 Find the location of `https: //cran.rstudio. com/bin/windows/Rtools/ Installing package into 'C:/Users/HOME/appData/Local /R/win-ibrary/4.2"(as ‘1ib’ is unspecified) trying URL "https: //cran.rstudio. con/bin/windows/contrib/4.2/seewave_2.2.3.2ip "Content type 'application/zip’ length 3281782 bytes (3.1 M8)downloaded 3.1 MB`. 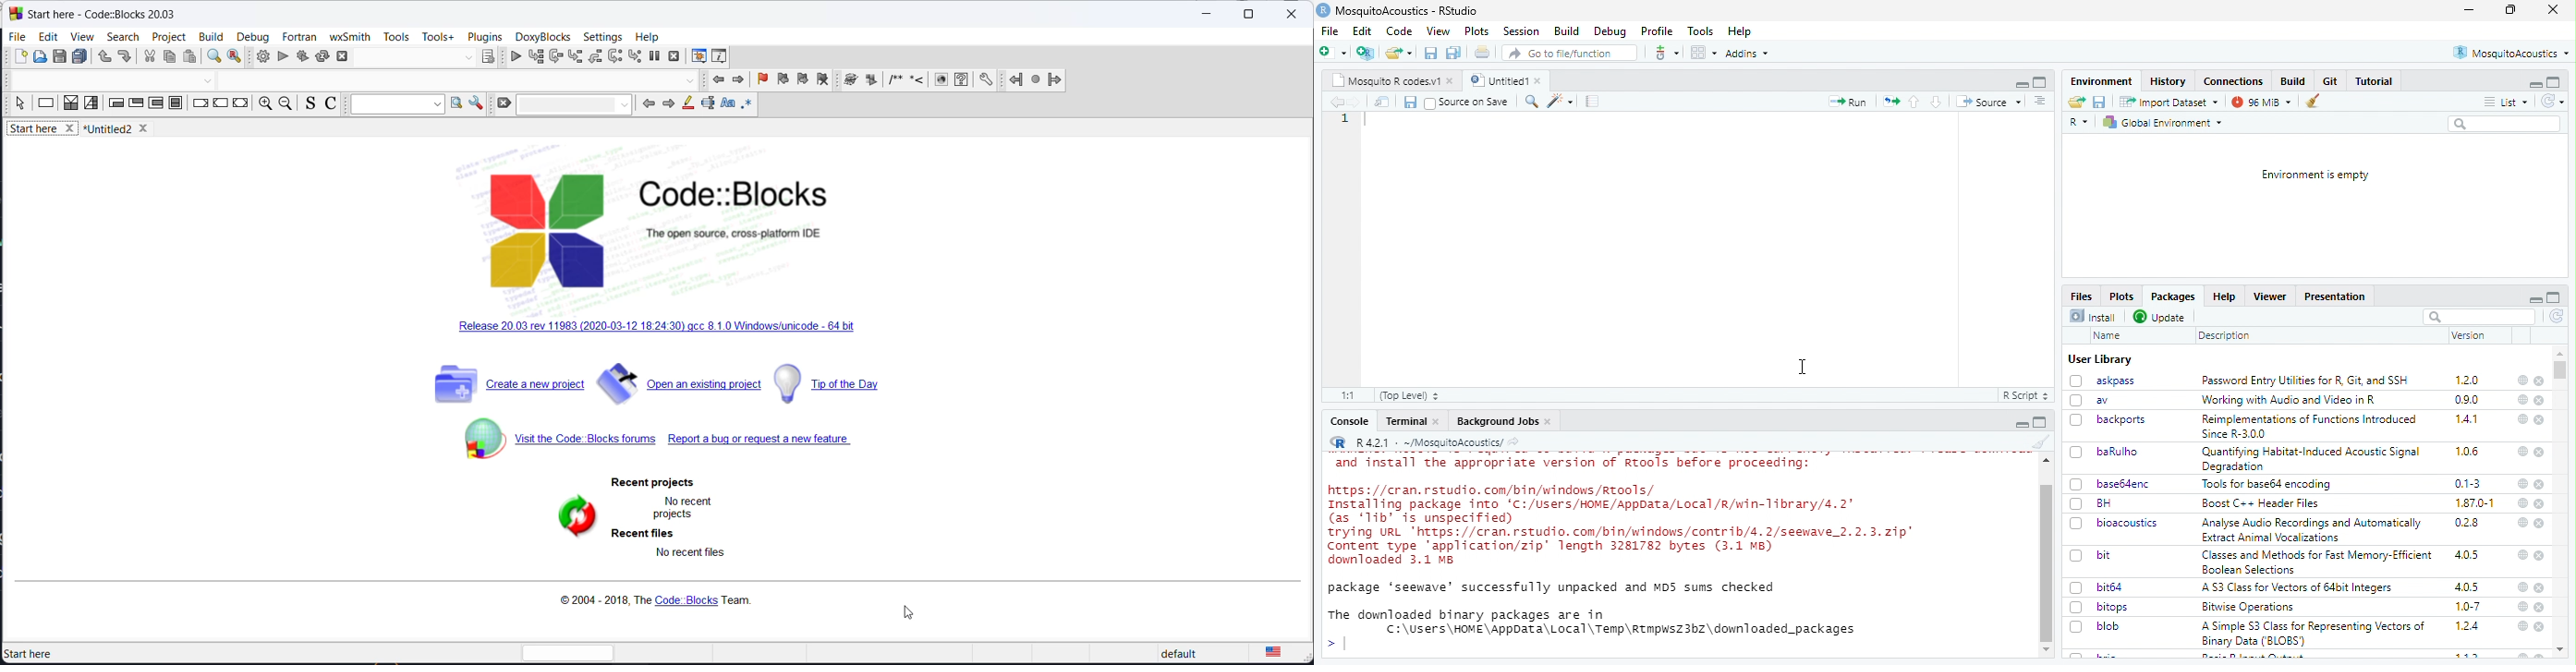

https: //cran.rstudio. com/bin/windows/Rtools/ Installing package into 'C:/Users/HOME/appData/Local /R/win-ibrary/4.2"(as ‘1ib’ is unspecified) trying URL "https: //cran.rstudio. con/bin/windows/contrib/4.2/seewave_2.2.3.2ip "Content type 'application/zip’ length 3281782 bytes (3.1 M8)downloaded 3.1 MB is located at coordinates (1625, 526).